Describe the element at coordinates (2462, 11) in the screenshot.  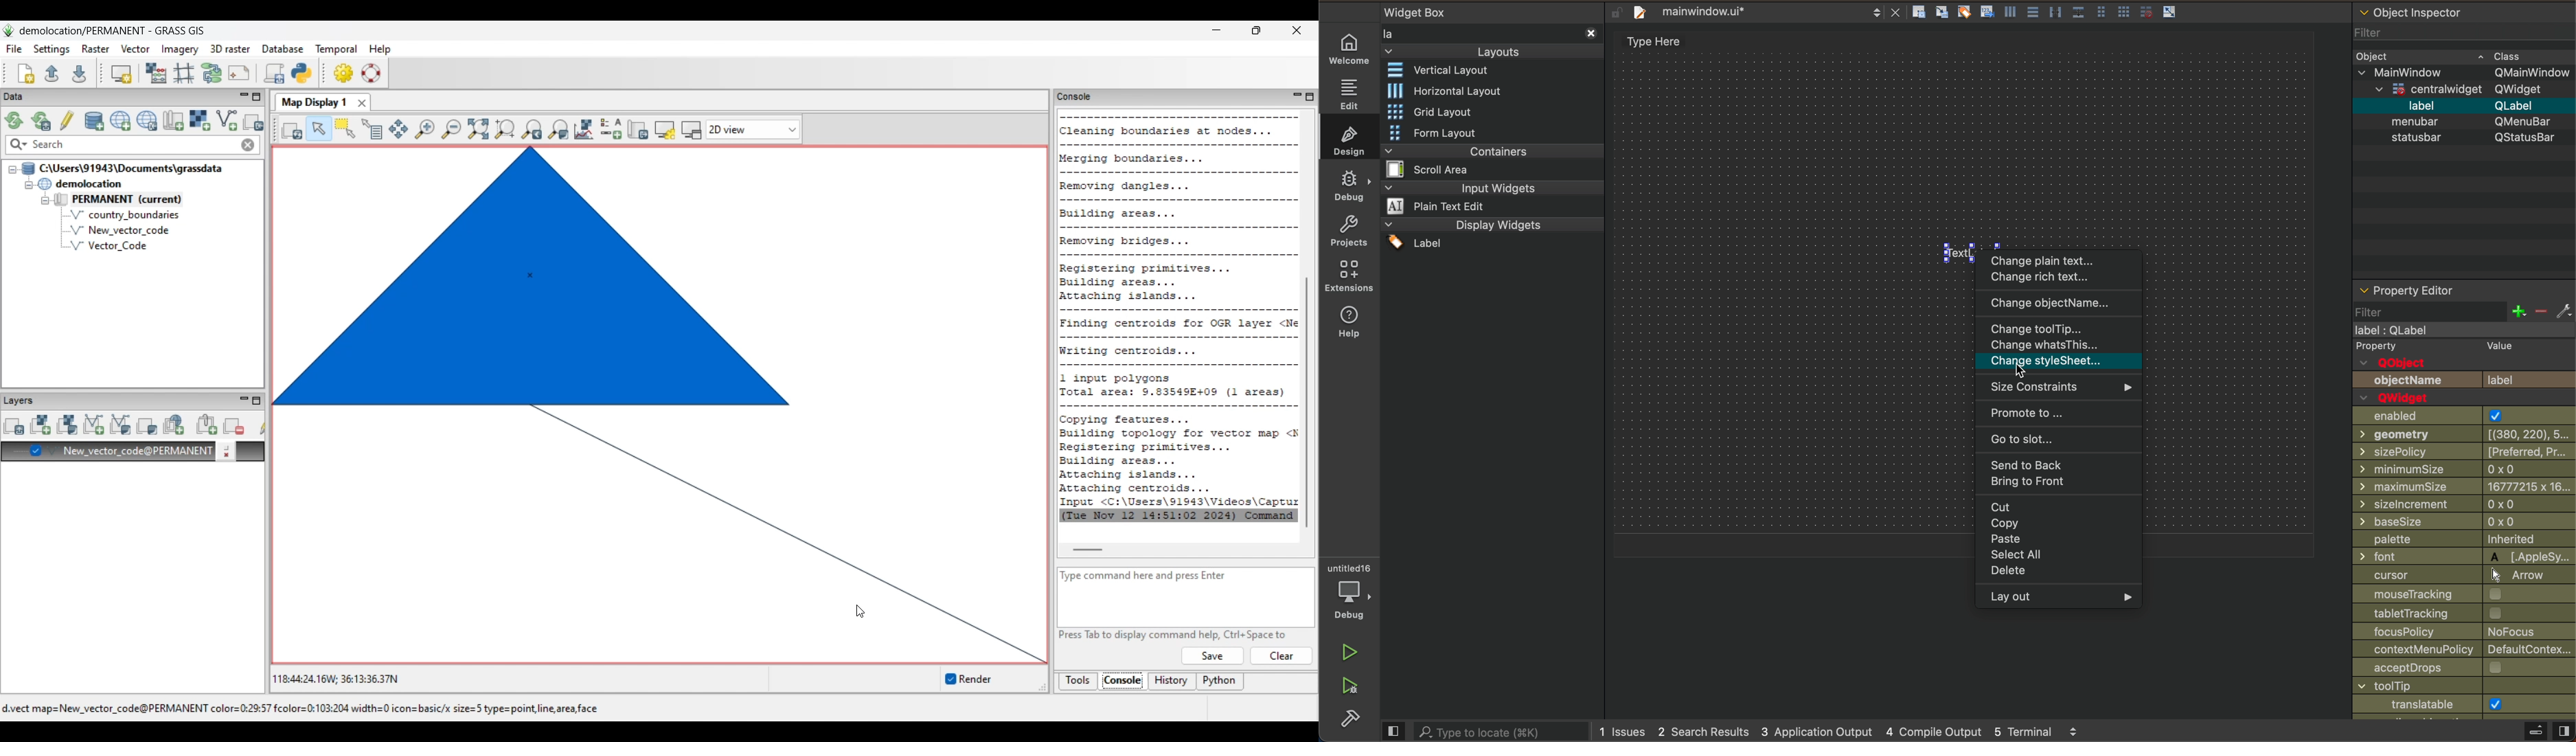
I see `object inspector` at that location.